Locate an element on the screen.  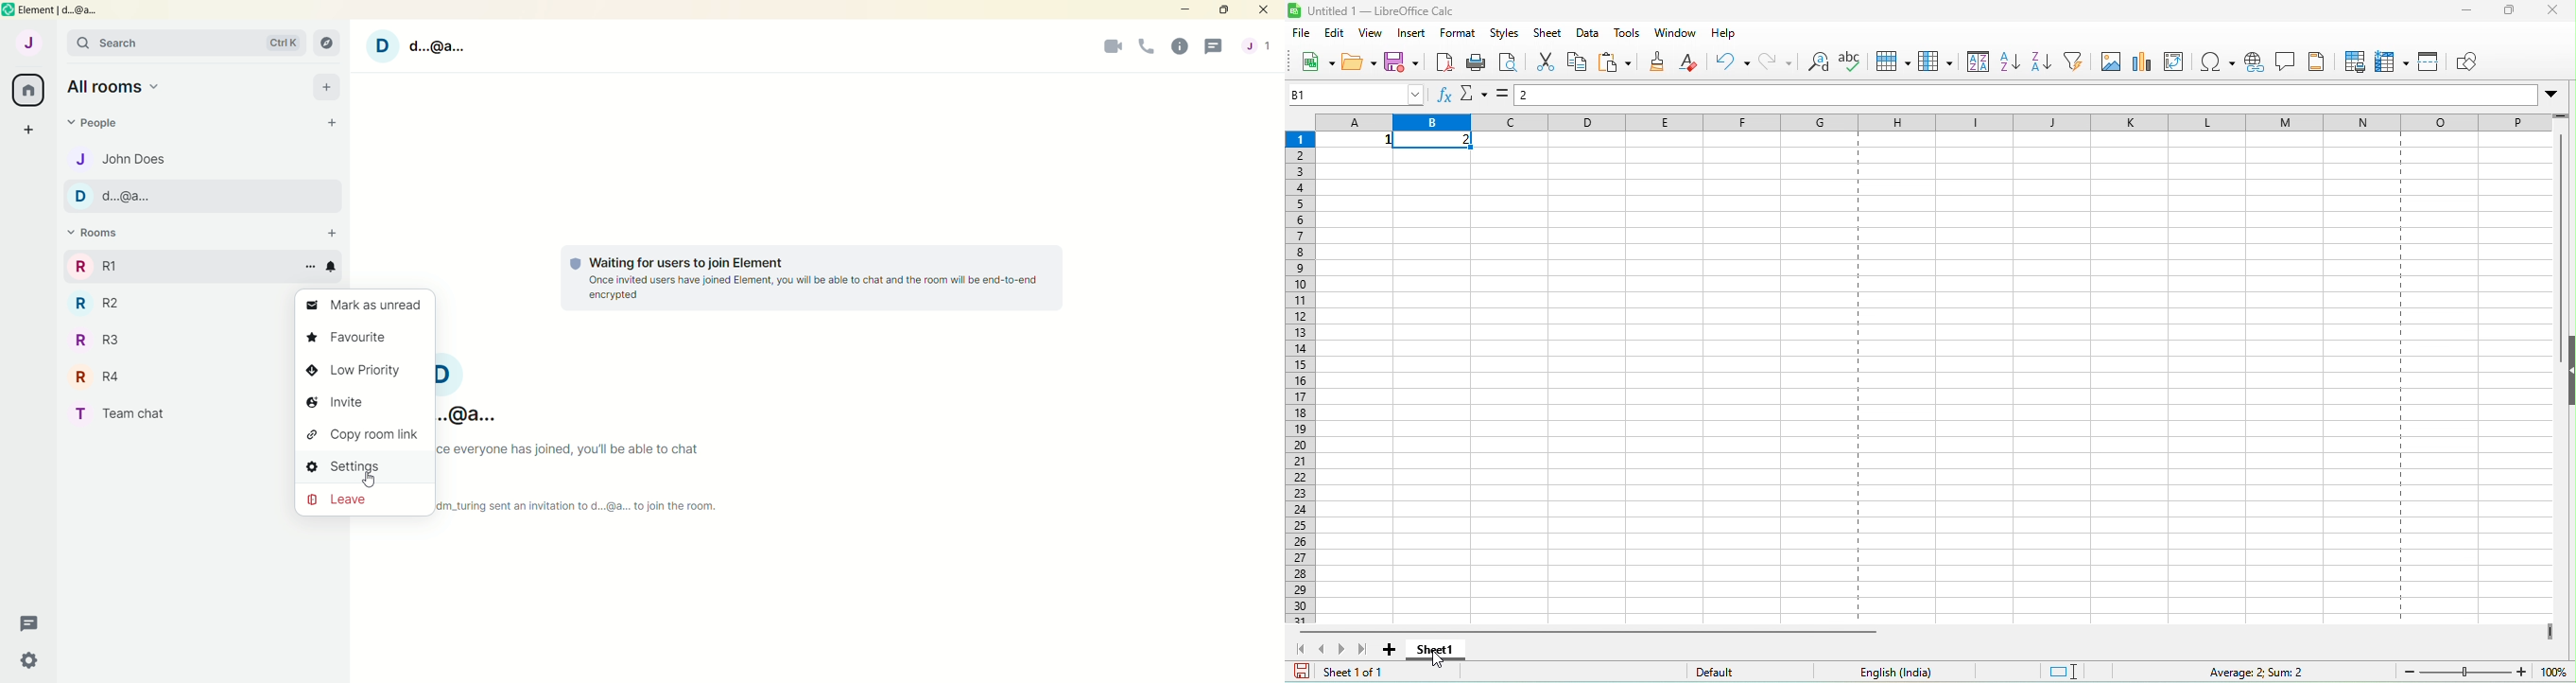
rag to view rows is located at coordinates (2561, 121).